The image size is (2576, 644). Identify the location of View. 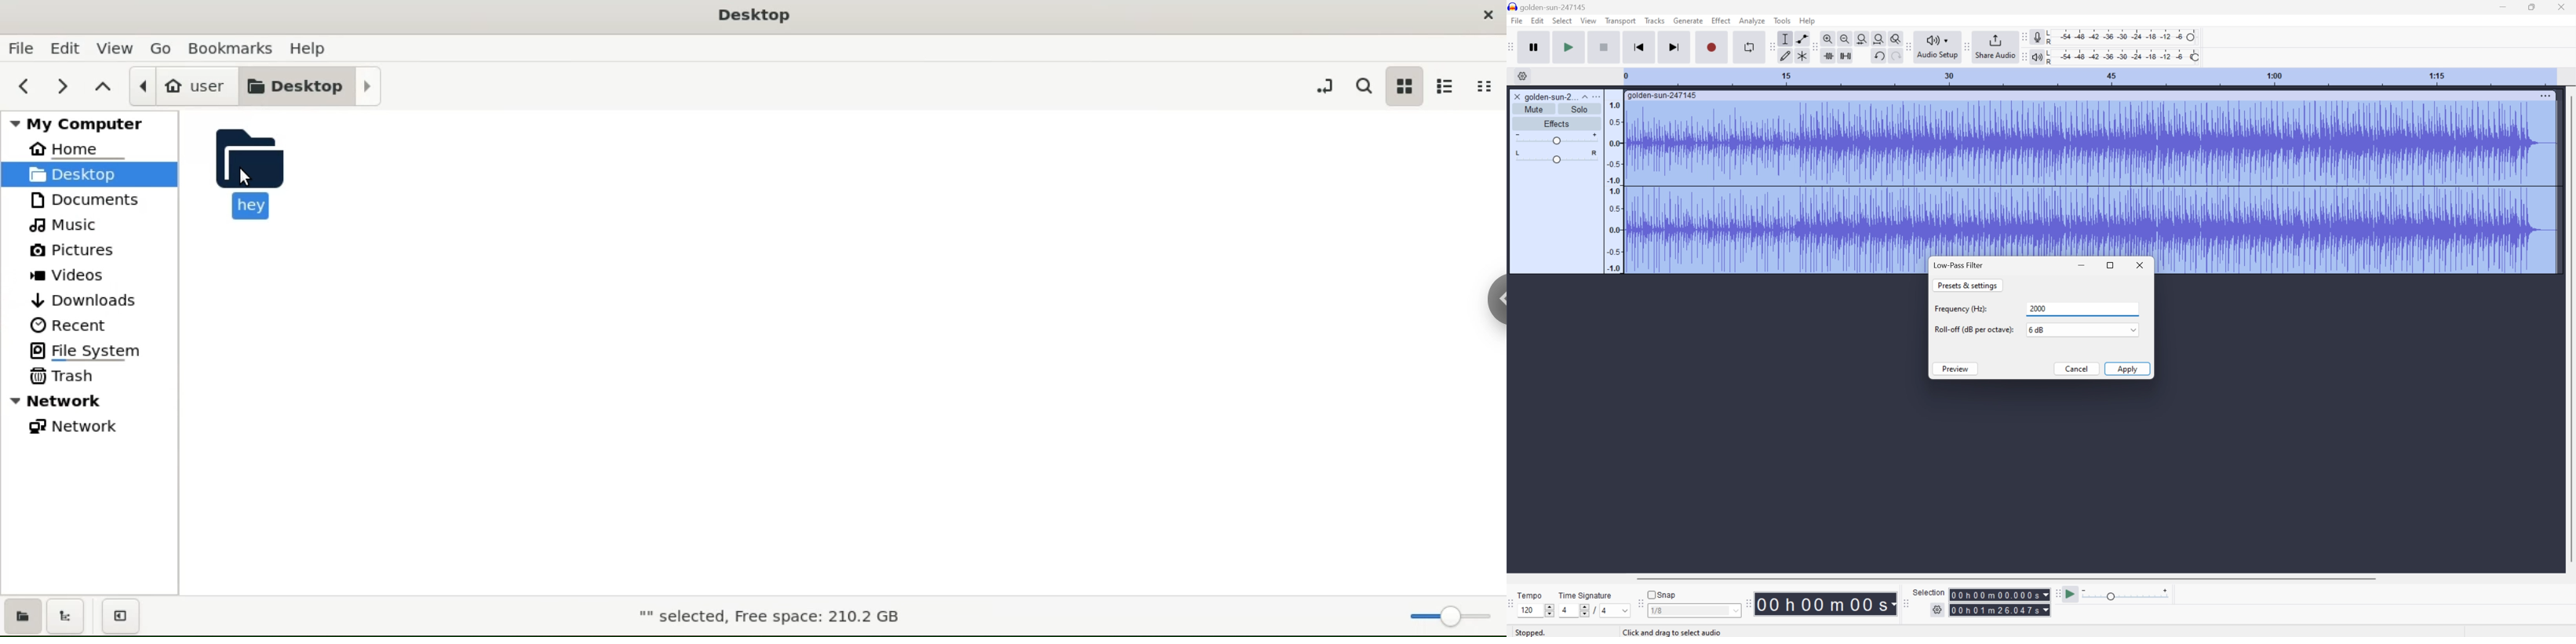
(1589, 20).